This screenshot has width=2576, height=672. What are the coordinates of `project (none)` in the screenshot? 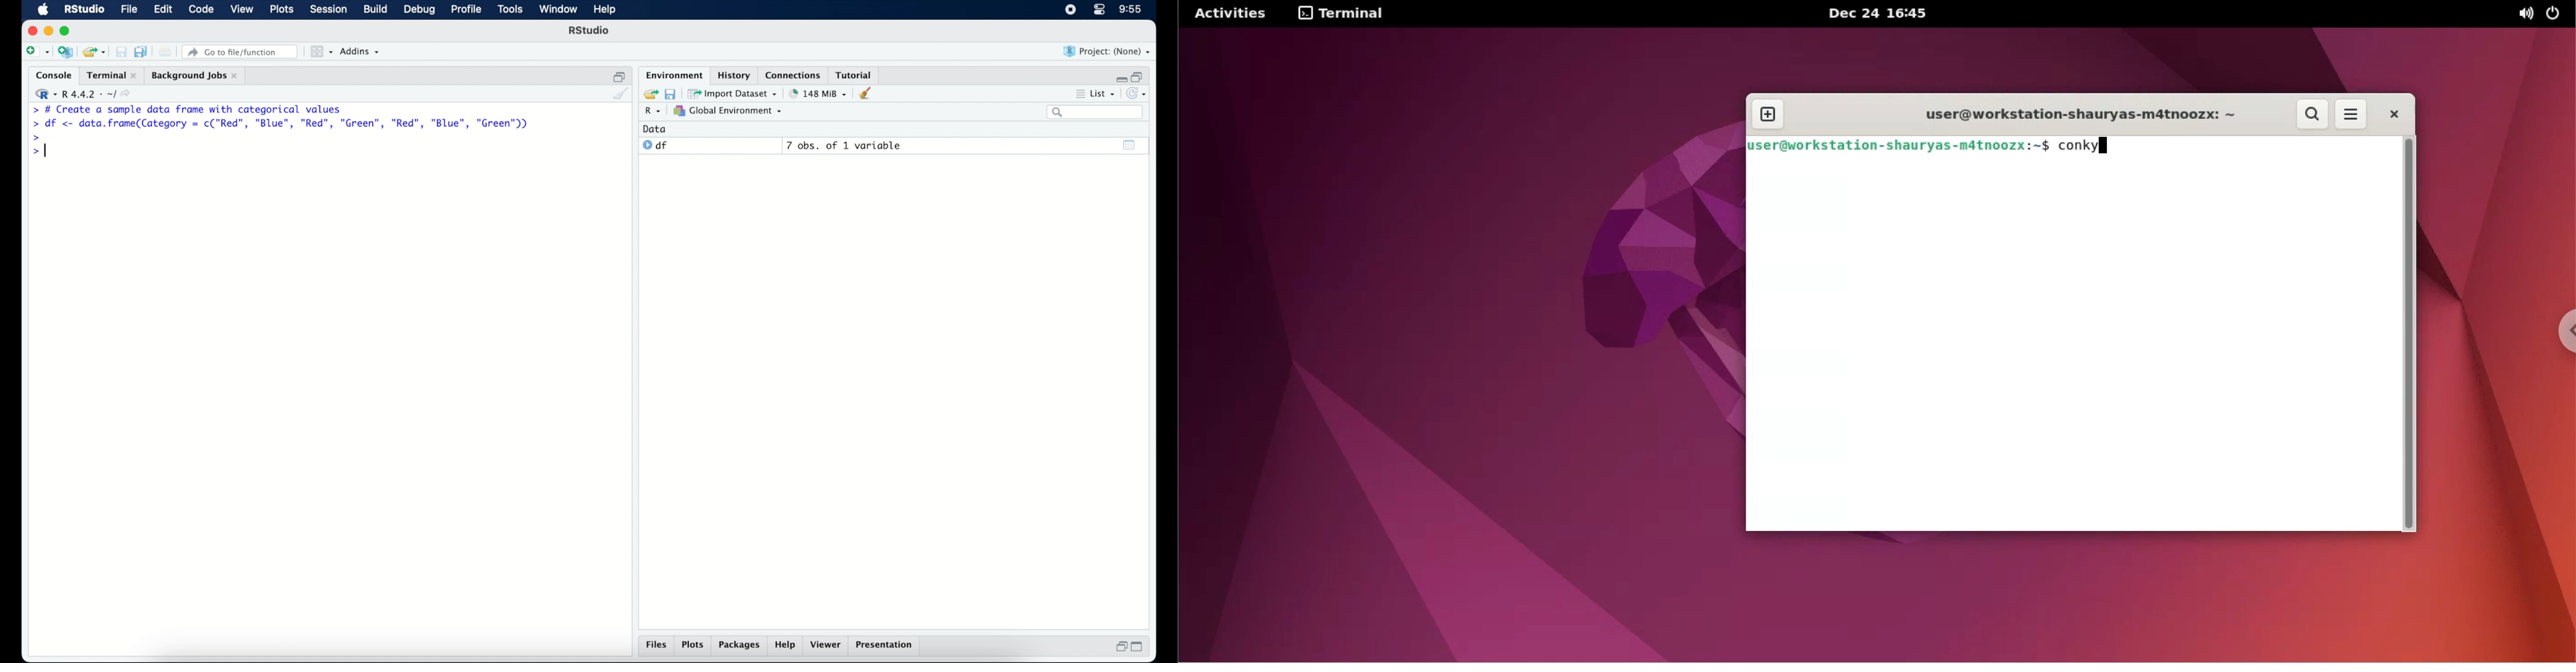 It's located at (1108, 51).